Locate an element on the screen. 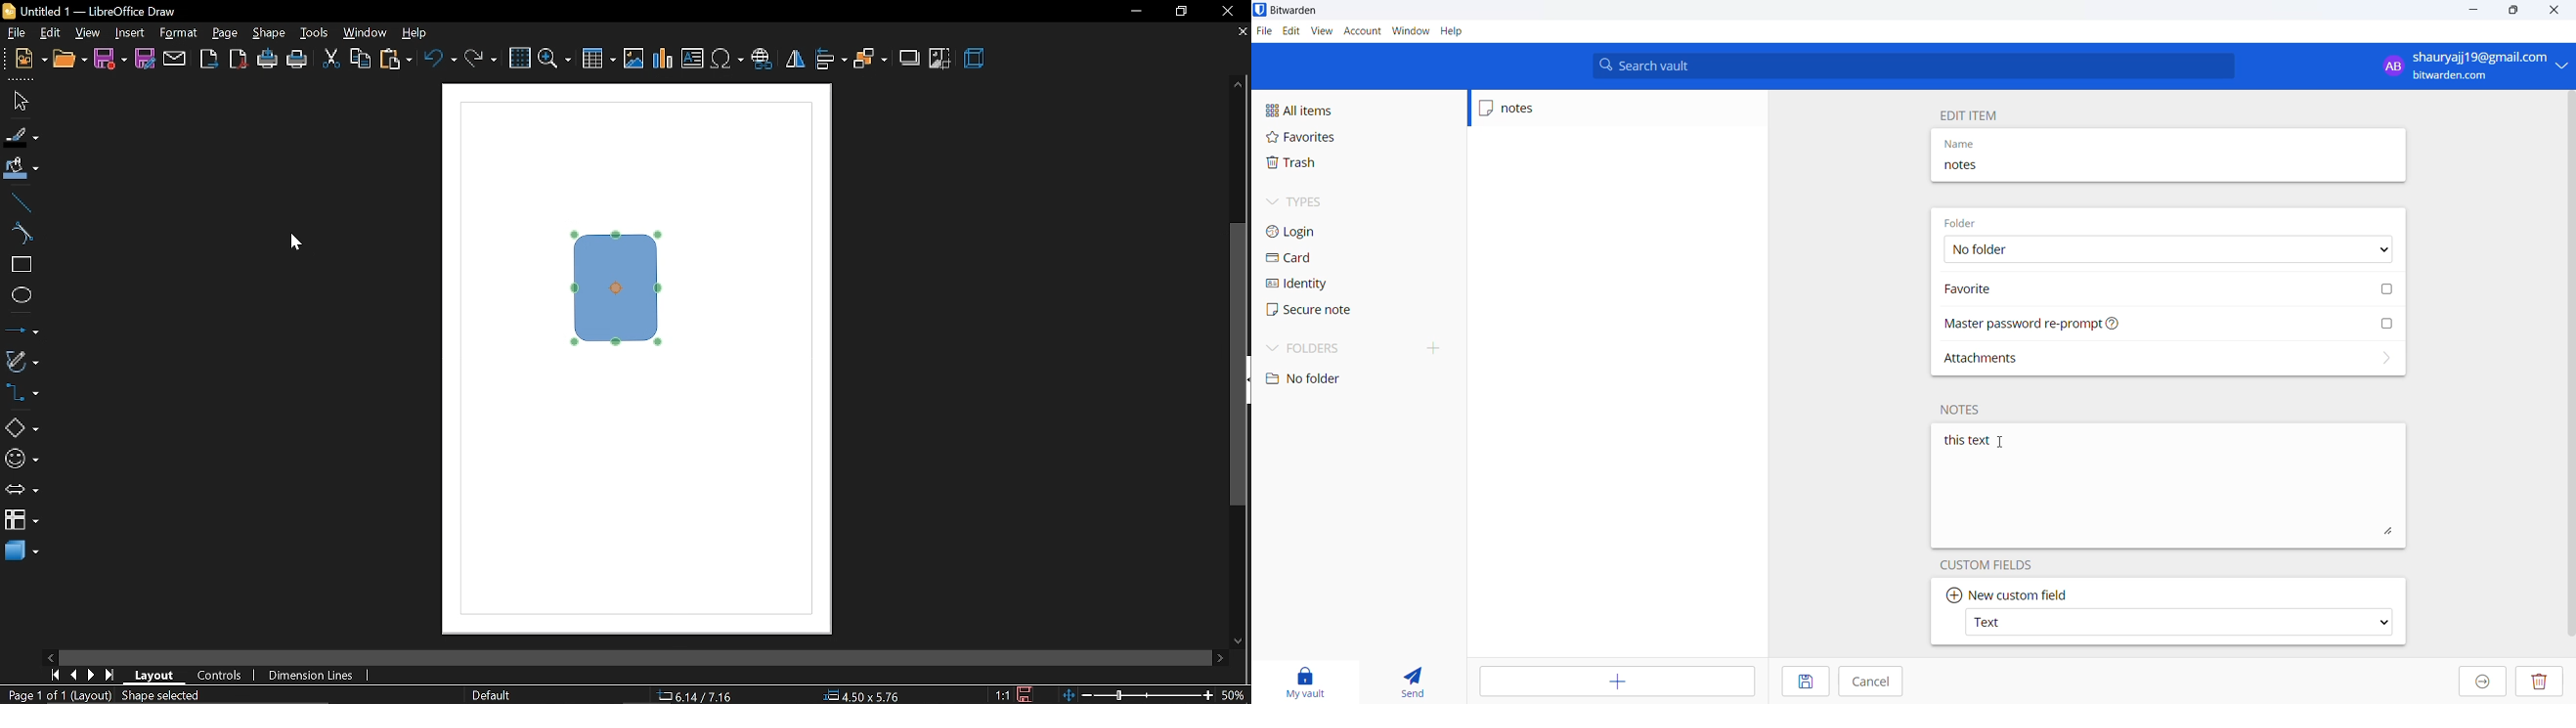 Image resolution: width=2576 pixels, height=728 pixels. curves and polygons is located at coordinates (21, 362).